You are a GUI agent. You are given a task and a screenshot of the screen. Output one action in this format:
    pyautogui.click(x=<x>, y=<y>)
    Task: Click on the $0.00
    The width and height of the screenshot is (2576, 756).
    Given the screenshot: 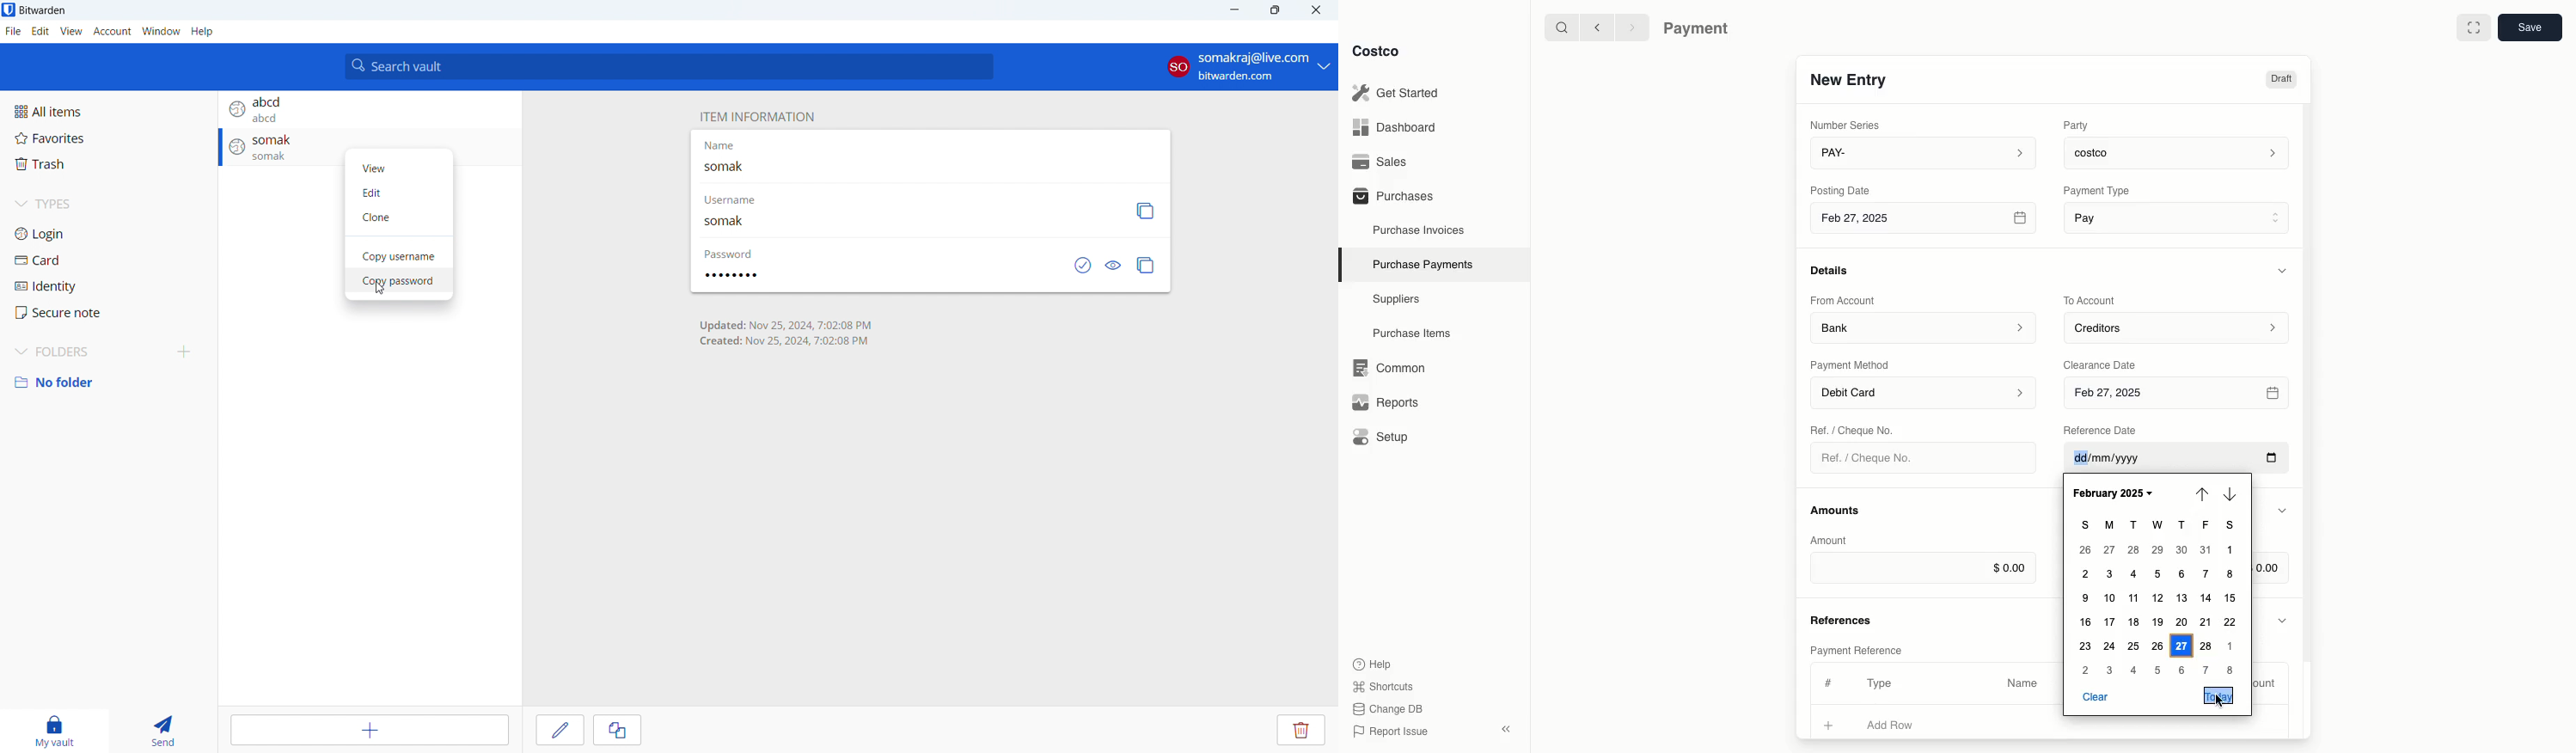 What is the action you would take?
    pyautogui.click(x=1923, y=567)
    